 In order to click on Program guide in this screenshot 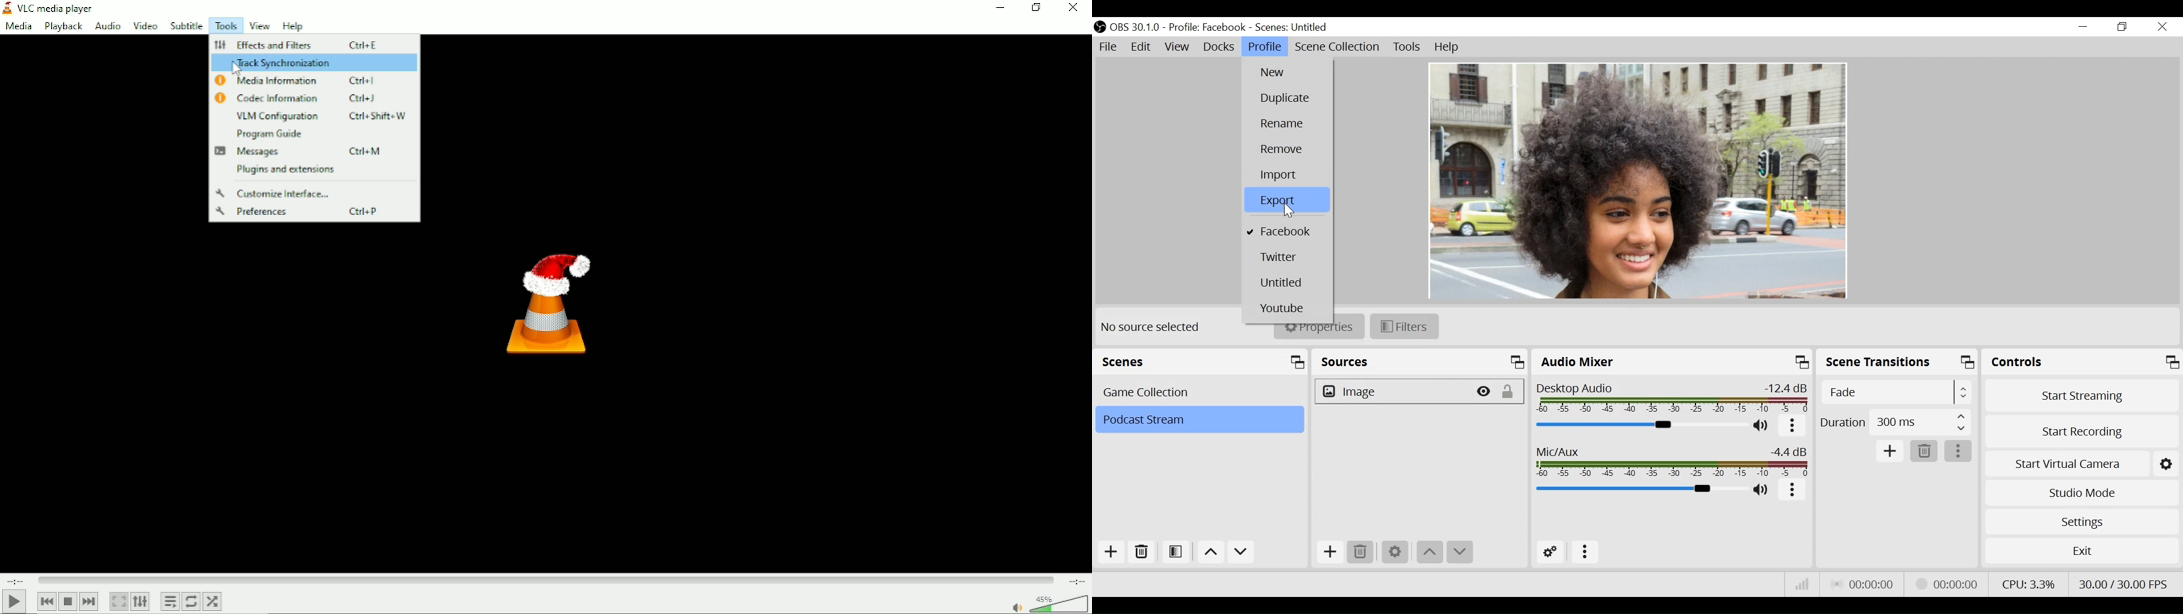, I will do `click(270, 134)`.